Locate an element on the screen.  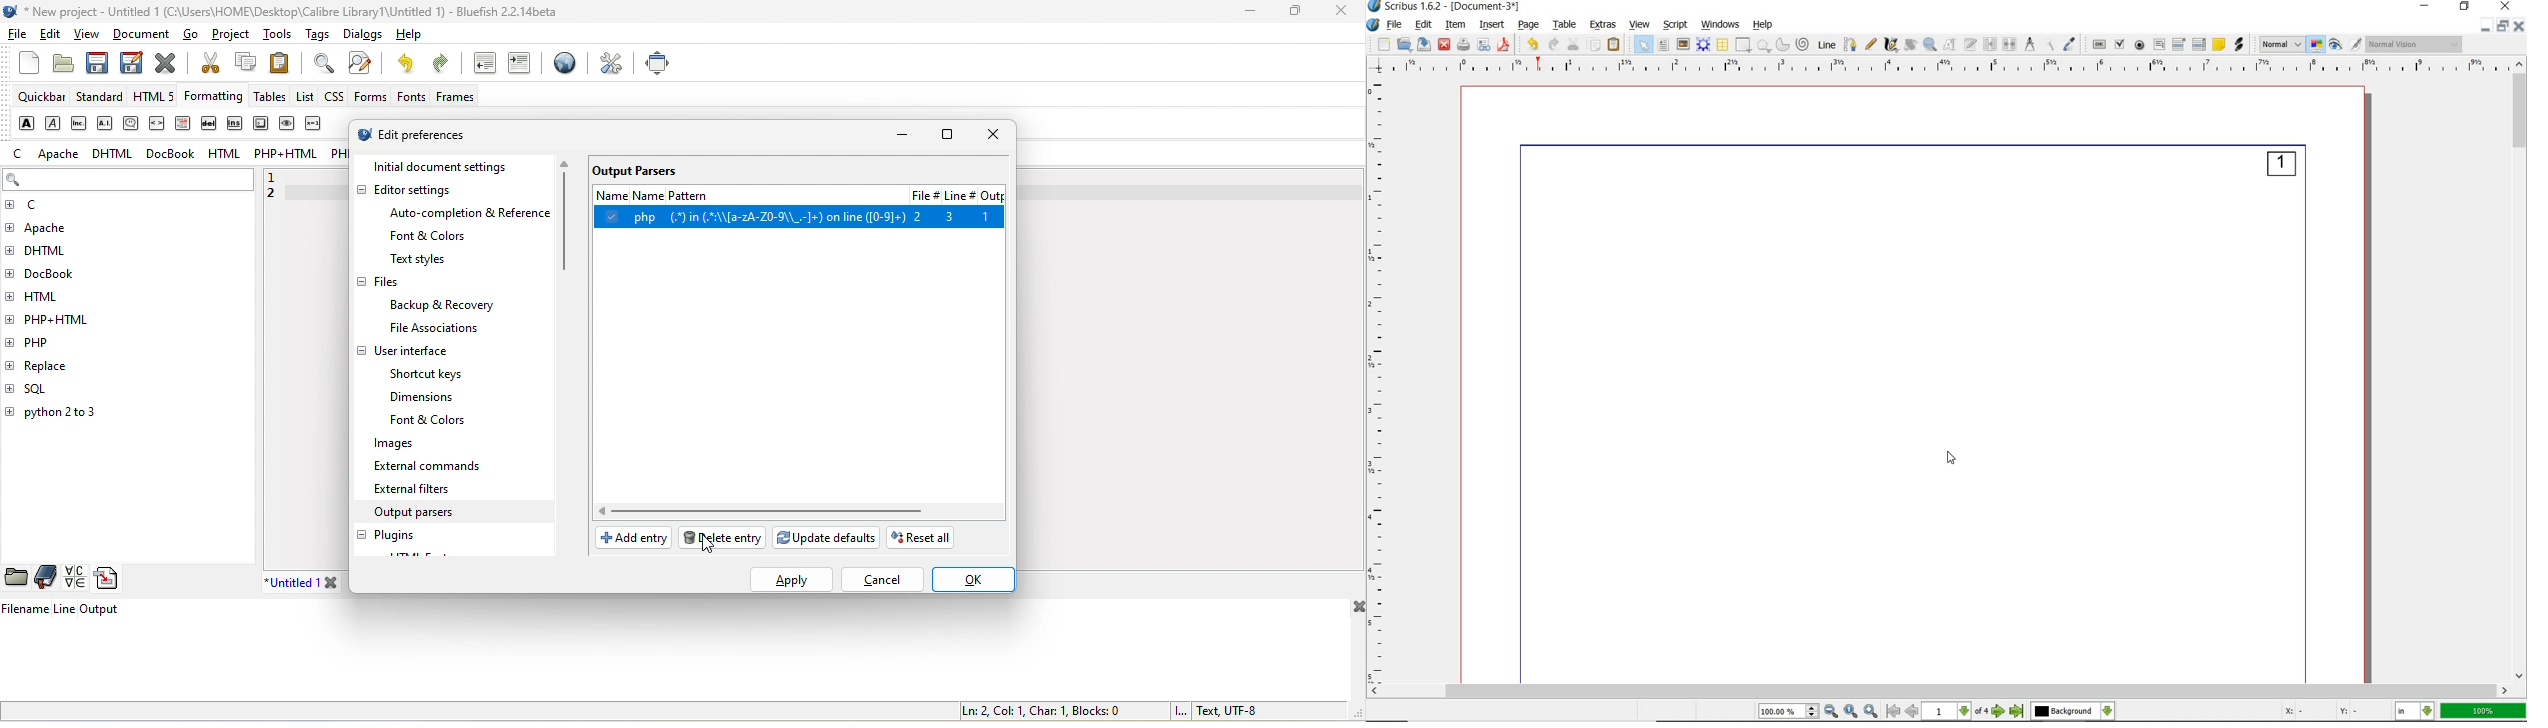
font & colors is located at coordinates (432, 237).